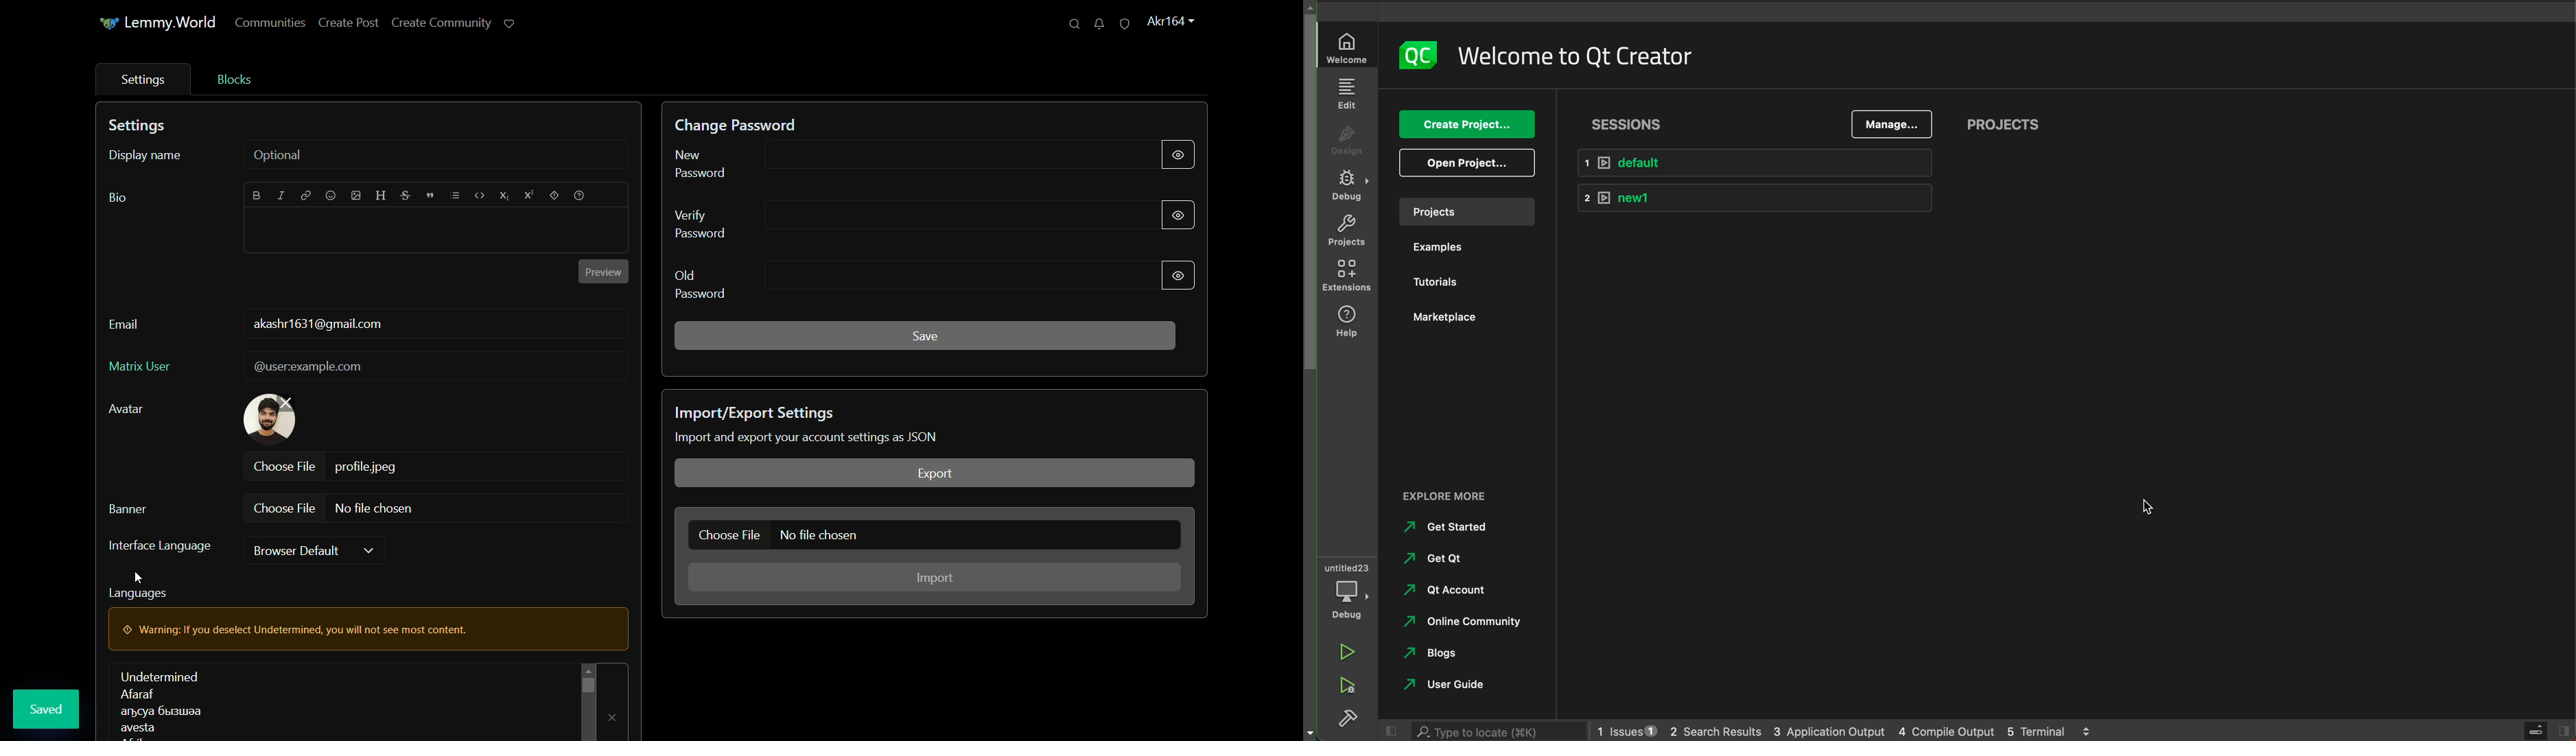 The height and width of the screenshot is (756, 2576). What do you see at coordinates (1308, 200) in the screenshot?
I see `scroll bar` at bounding box center [1308, 200].